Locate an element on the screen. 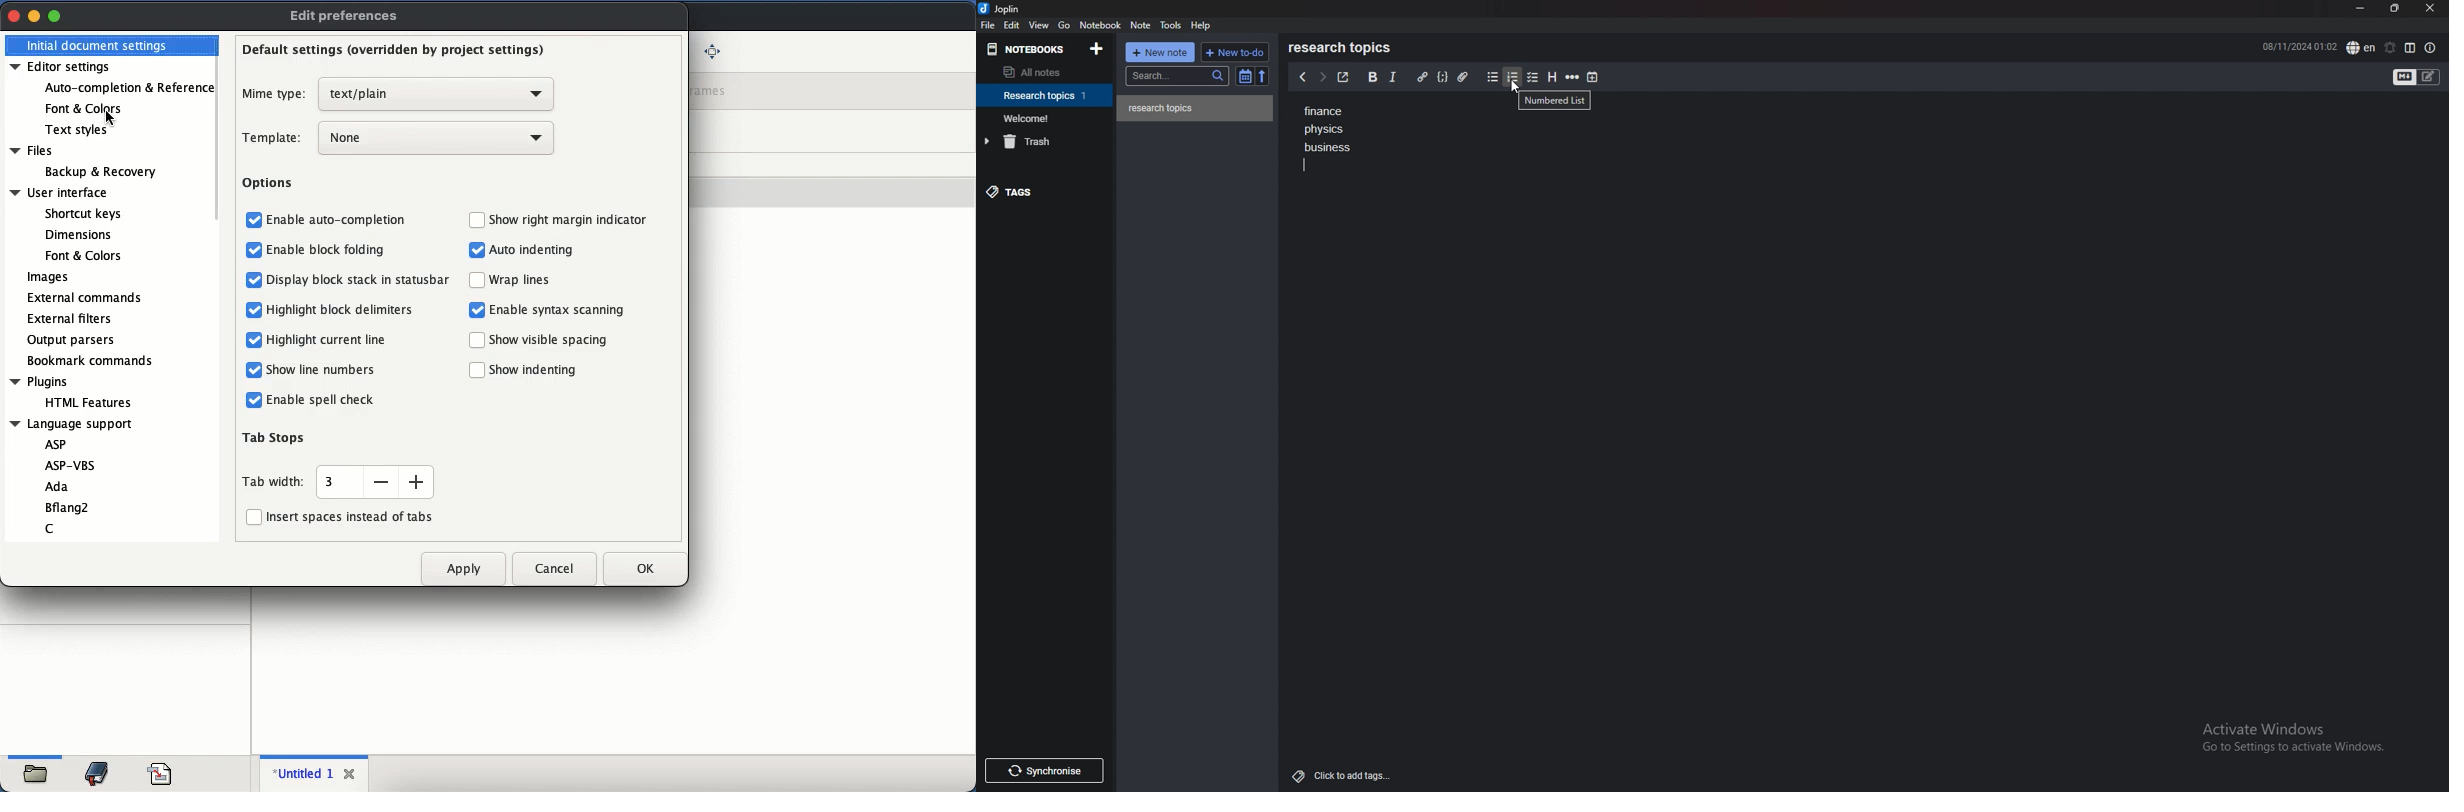 The width and height of the screenshot is (2464, 812). previous is located at coordinates (1303, 78).